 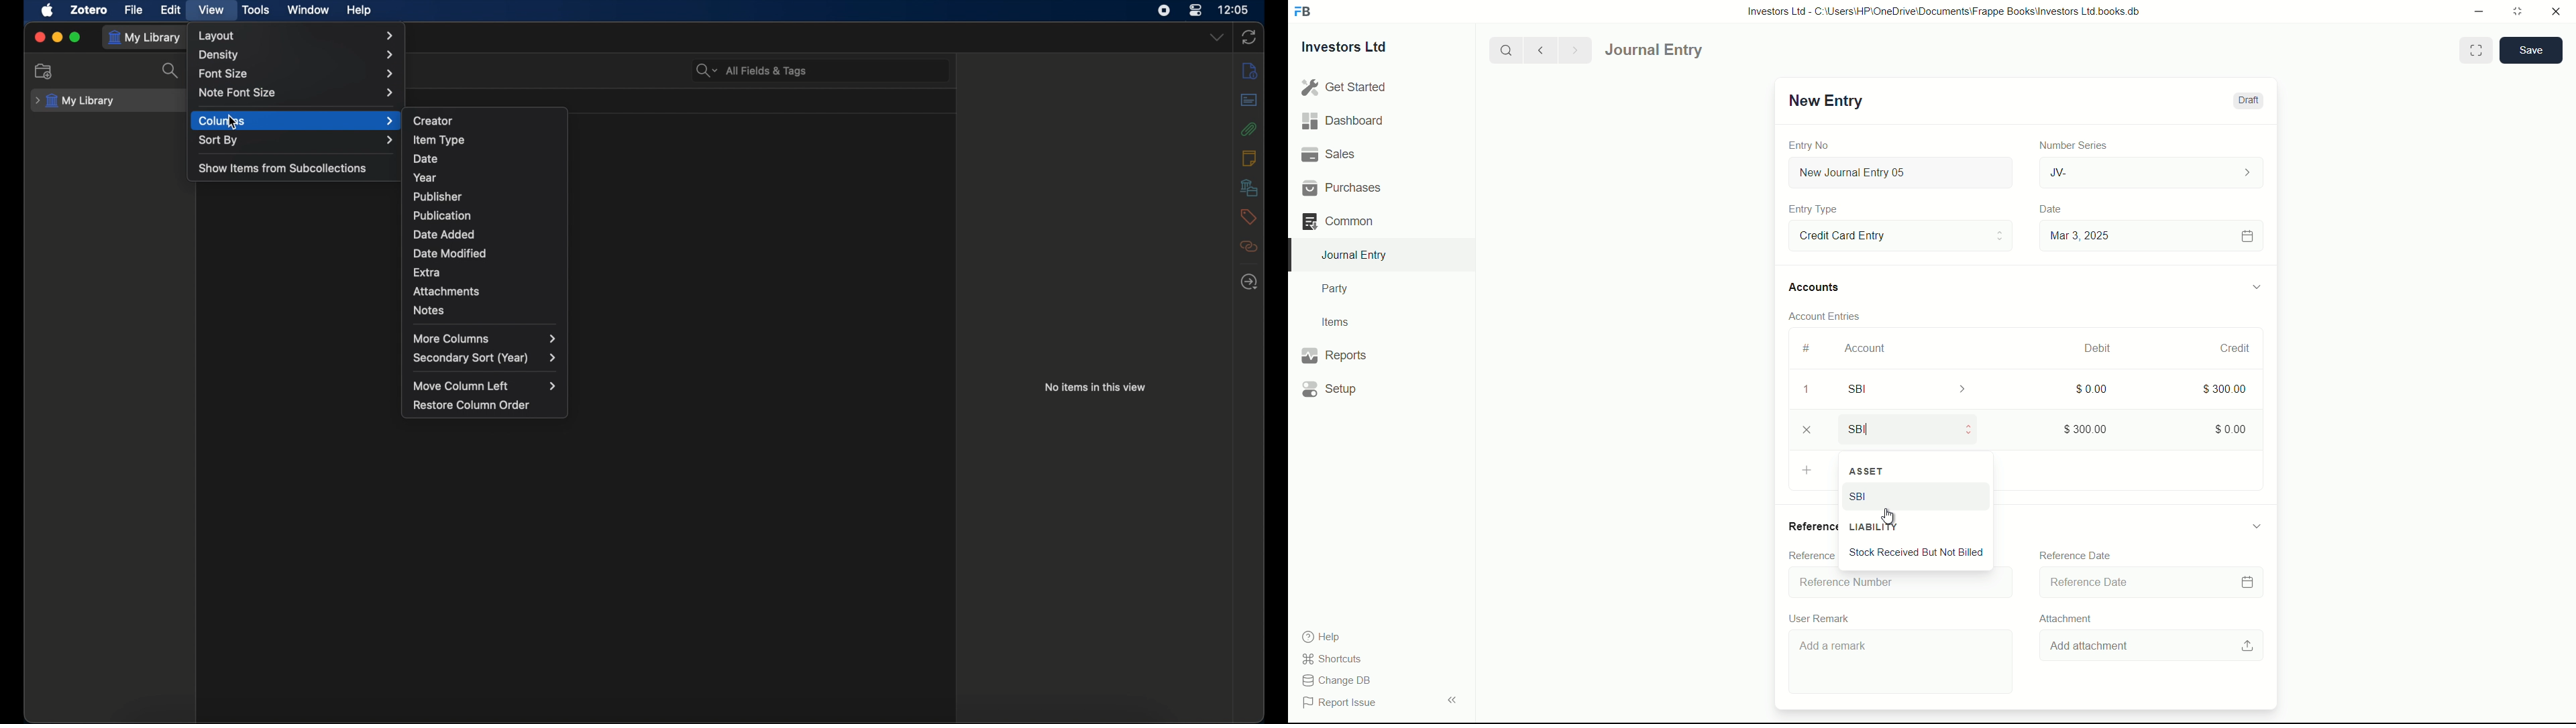 What do you see at coordinates (2085, 388) in the screenshot?
I see `$0.00` at bounding box center [2085, 388].